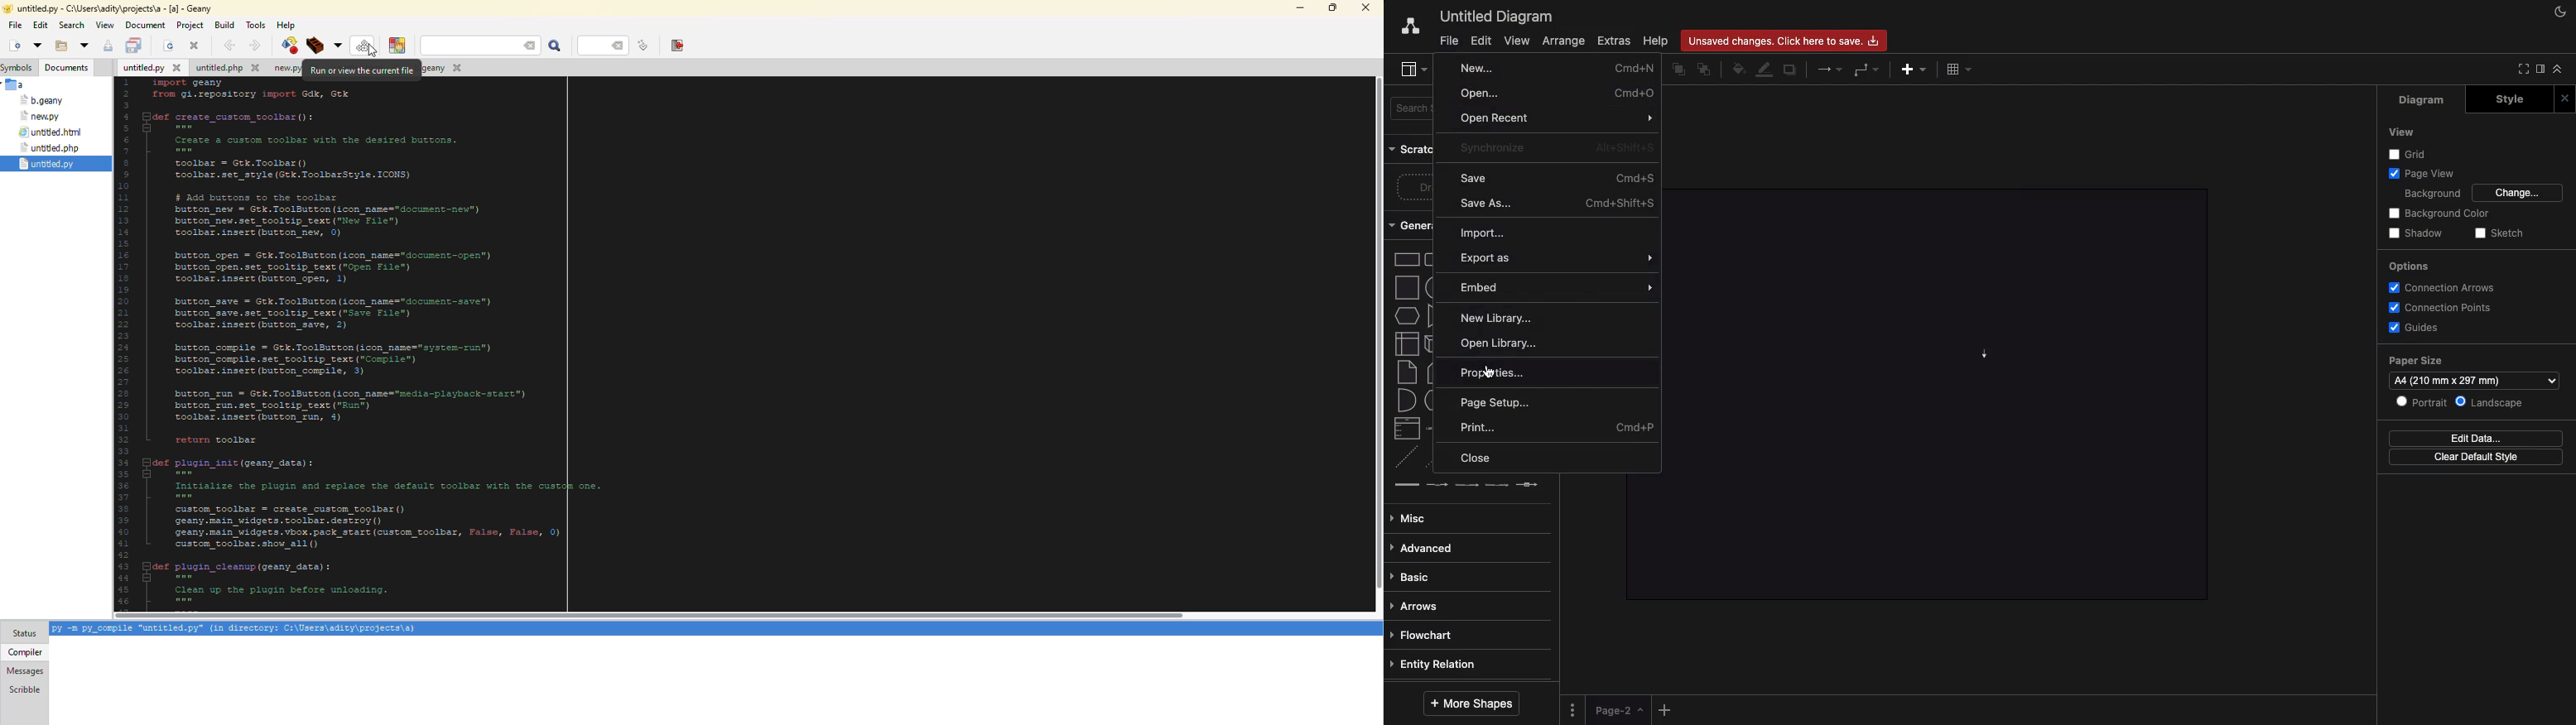  I want to click on View , so click(2400, 132).